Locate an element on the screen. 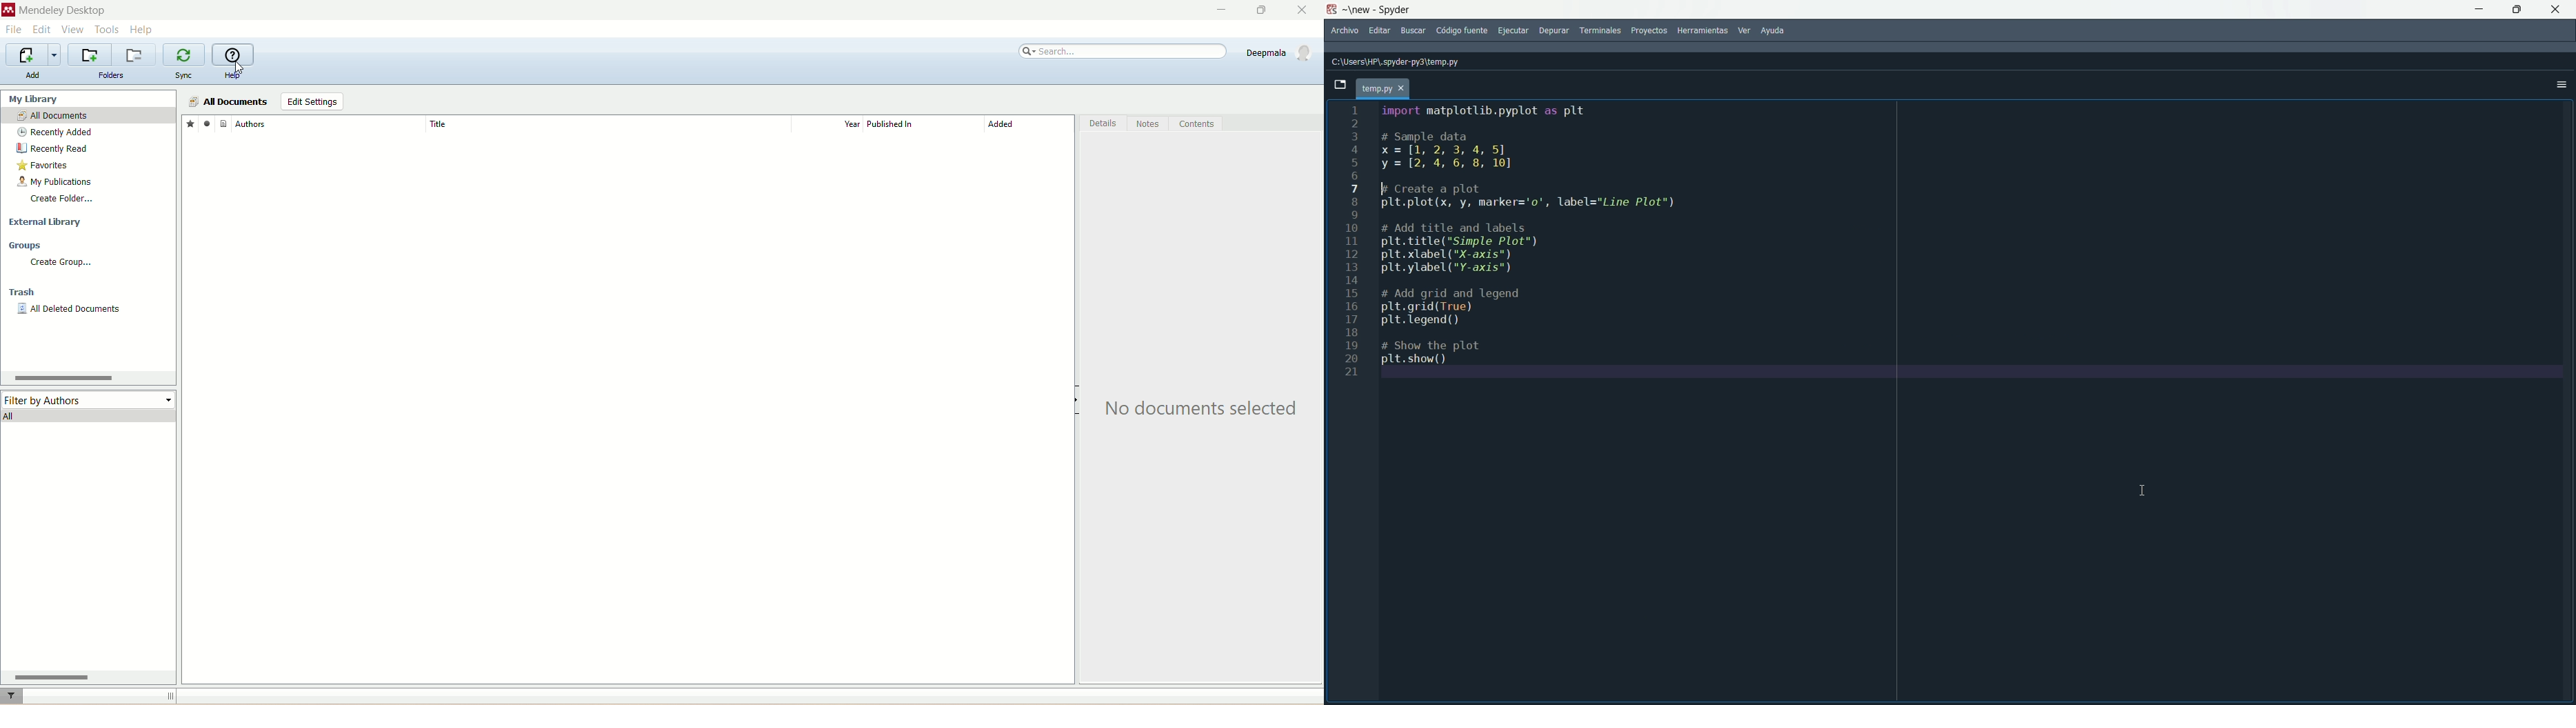 Image resolution: width=2576 pixels, height=728 pixels. close app is located at coordinates (2560, 10).